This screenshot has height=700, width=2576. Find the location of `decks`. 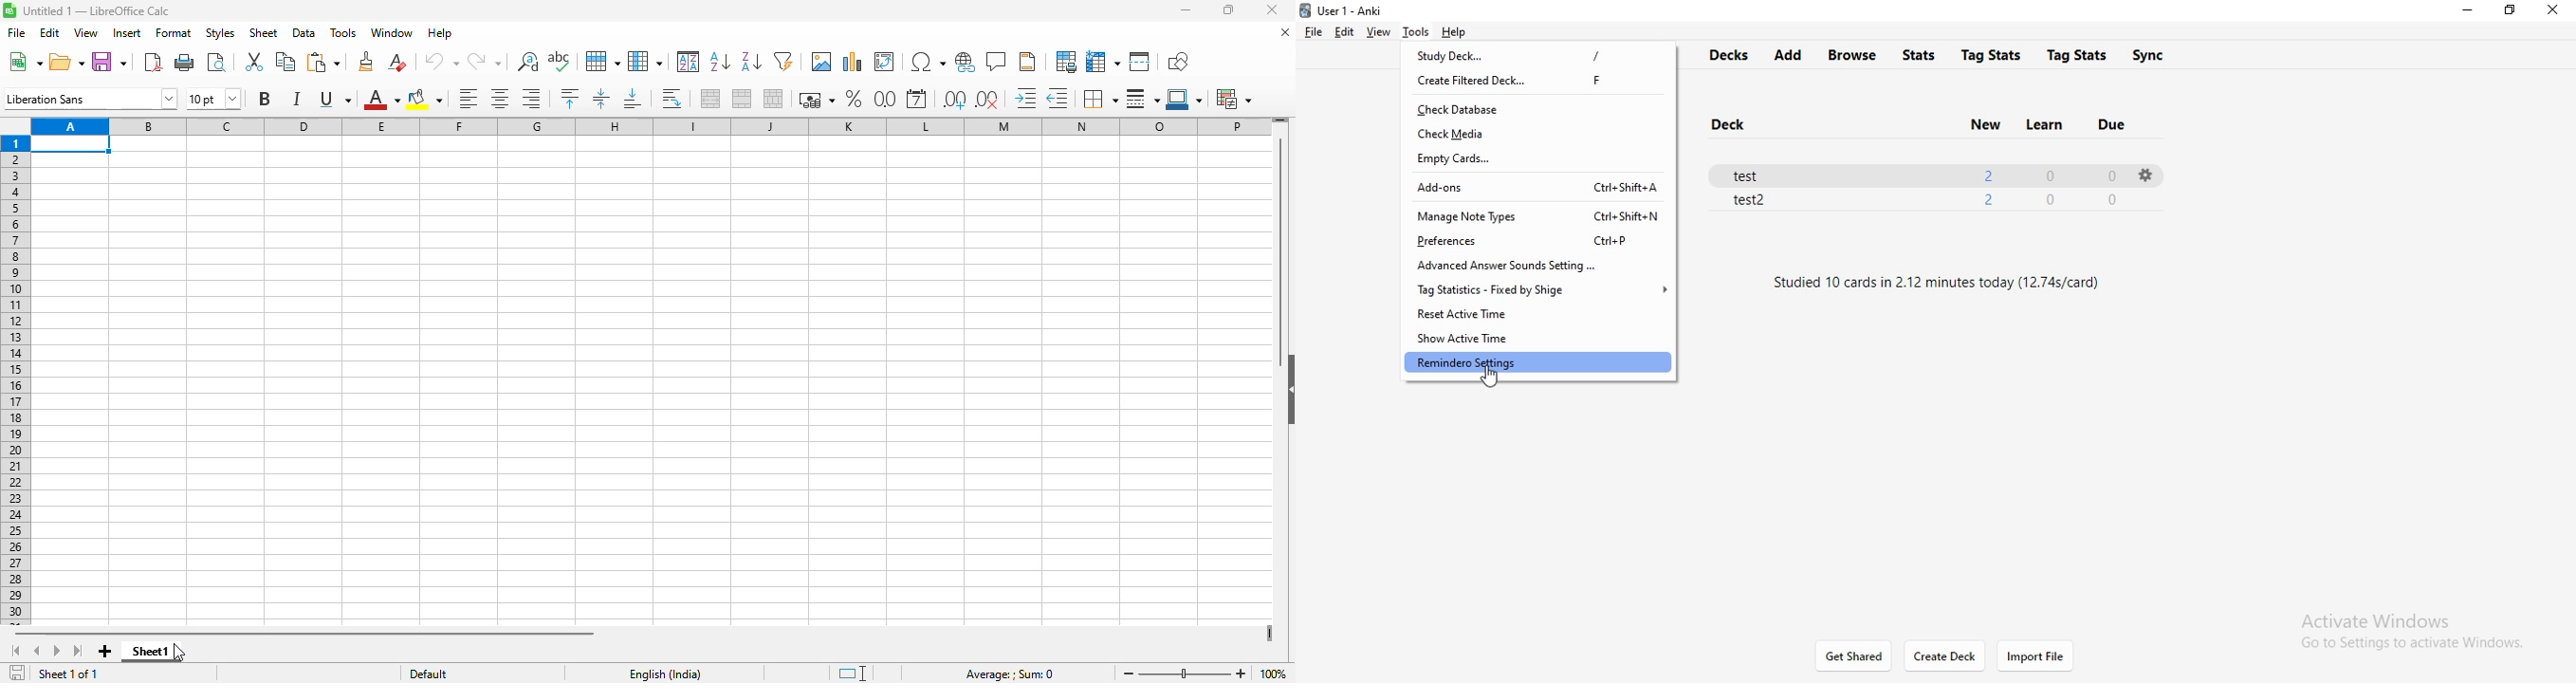

decks is located at coordinates (1724, 53).